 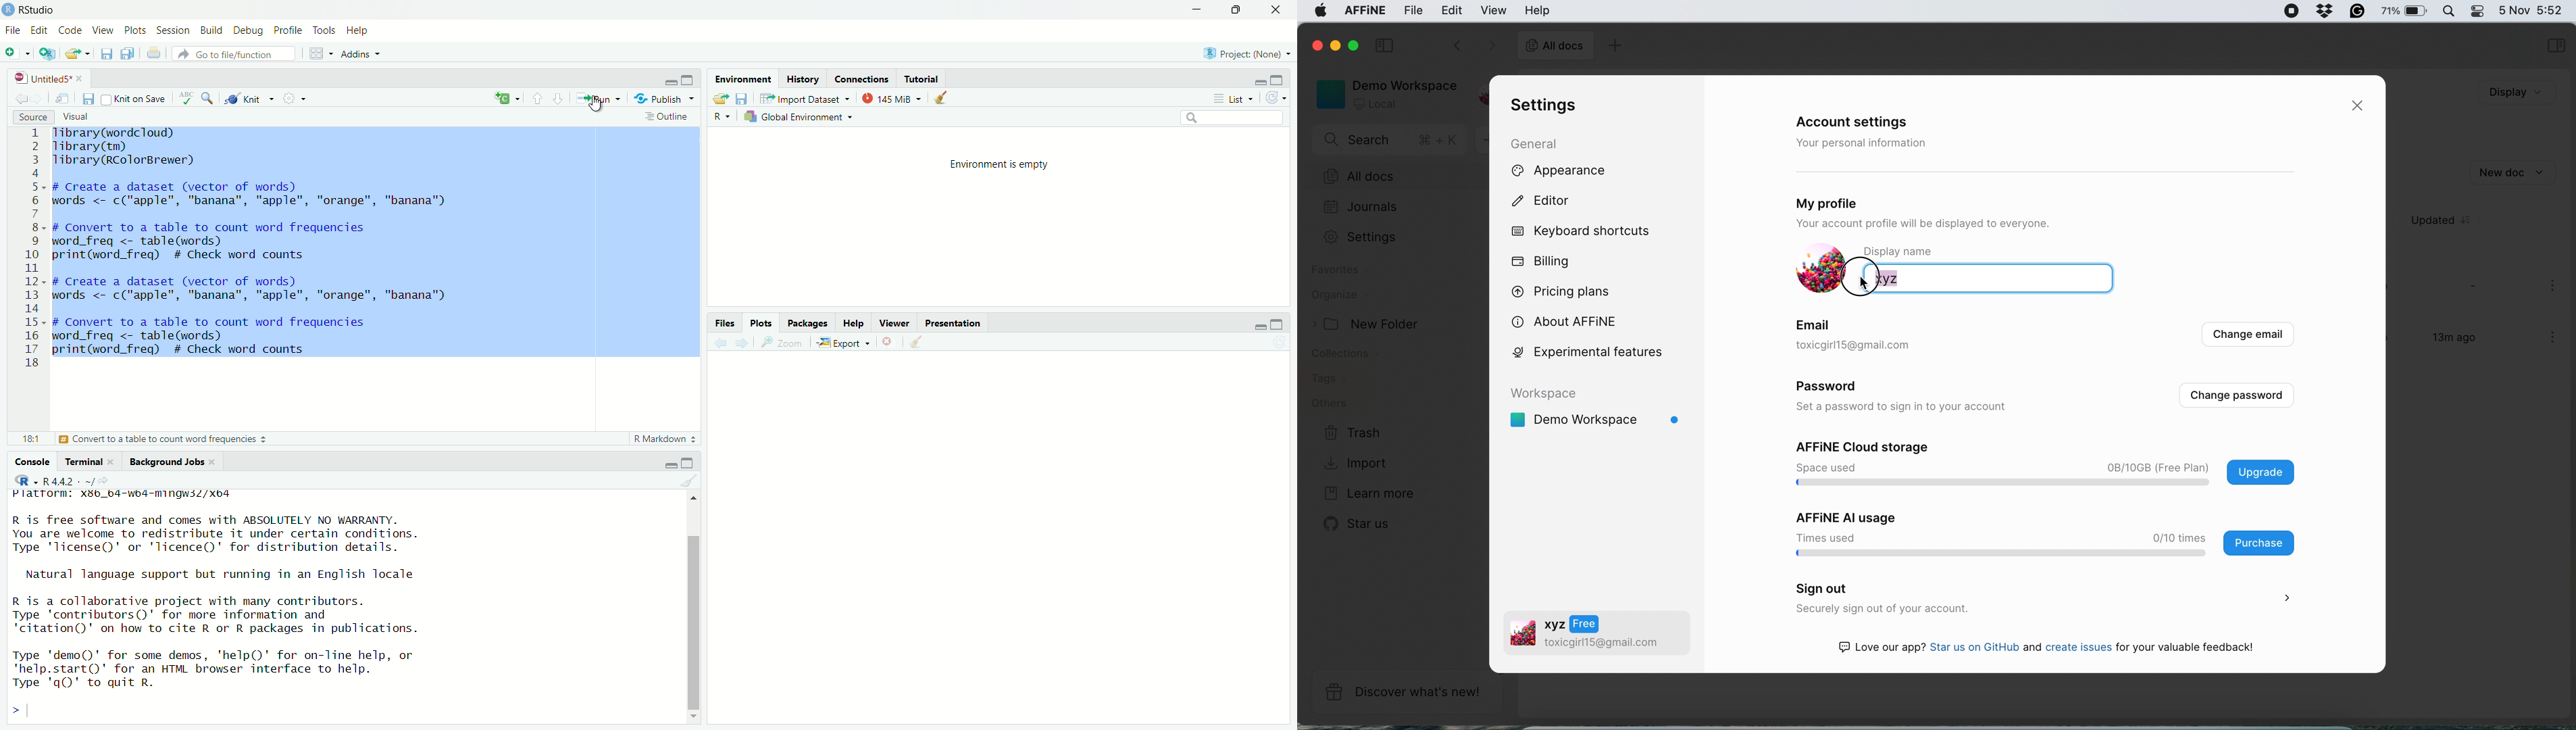 What do you see at coordinates (40, 29) in the screenshot?
I see `Edit` at bounding box center [40, 29].